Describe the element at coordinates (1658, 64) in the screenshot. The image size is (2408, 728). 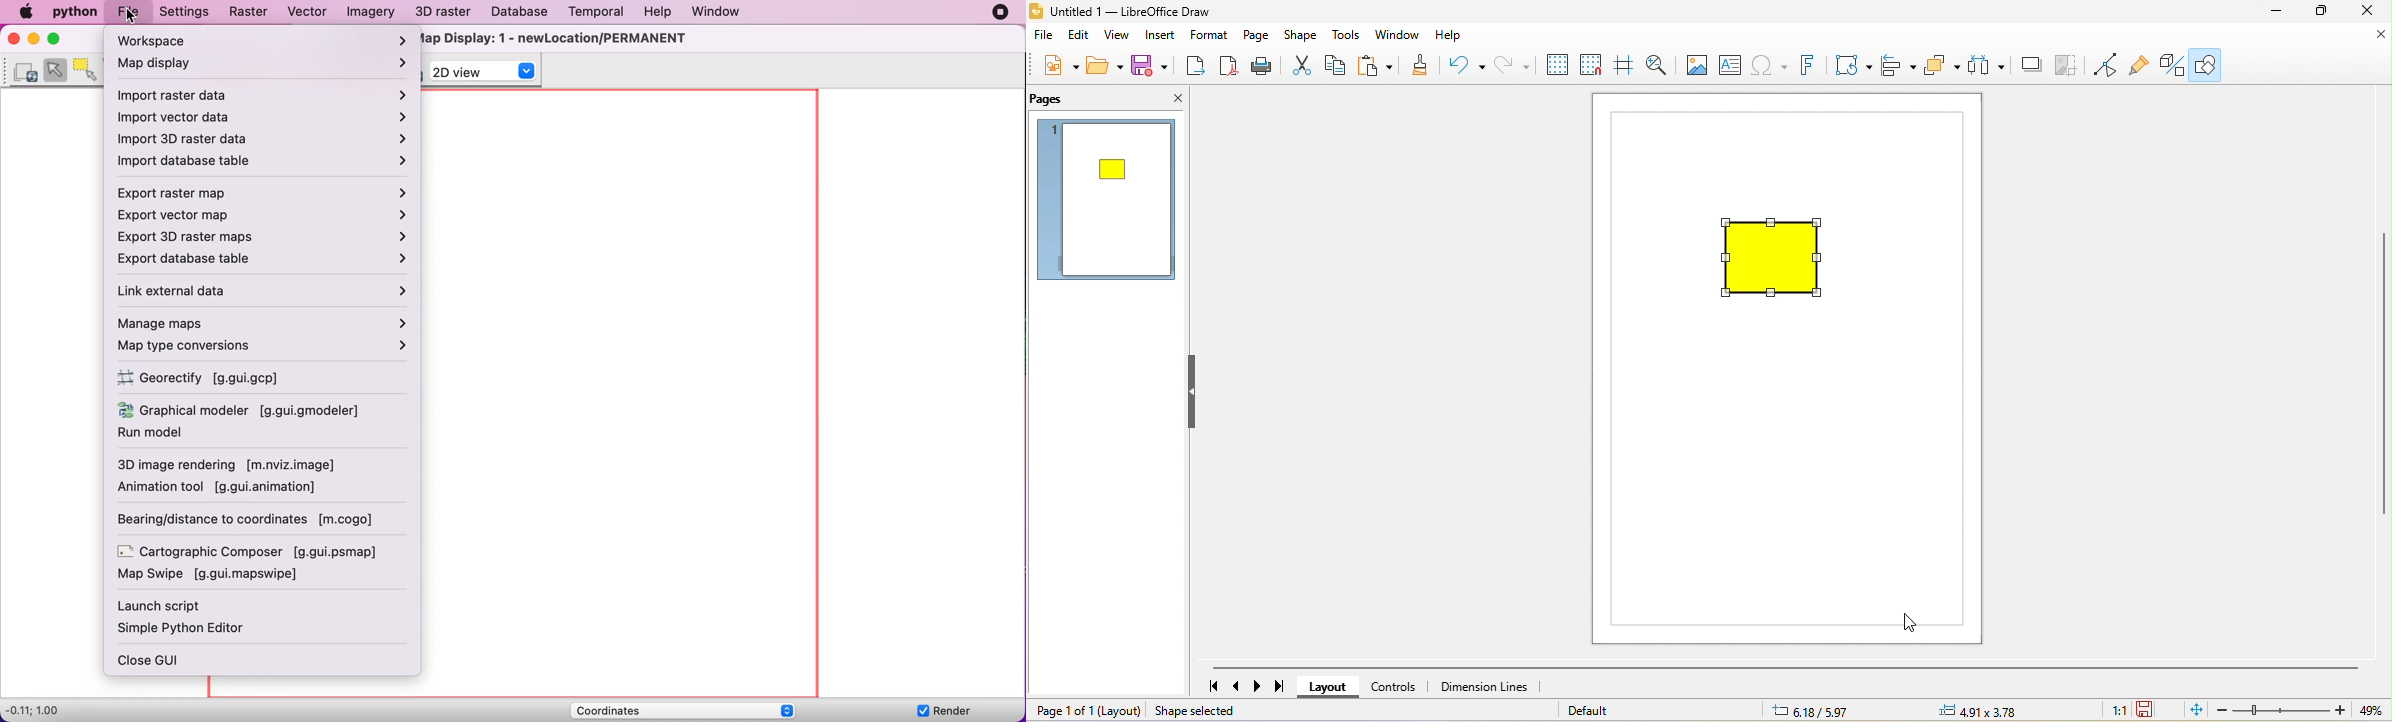
I see `zoom and pan` at that location.